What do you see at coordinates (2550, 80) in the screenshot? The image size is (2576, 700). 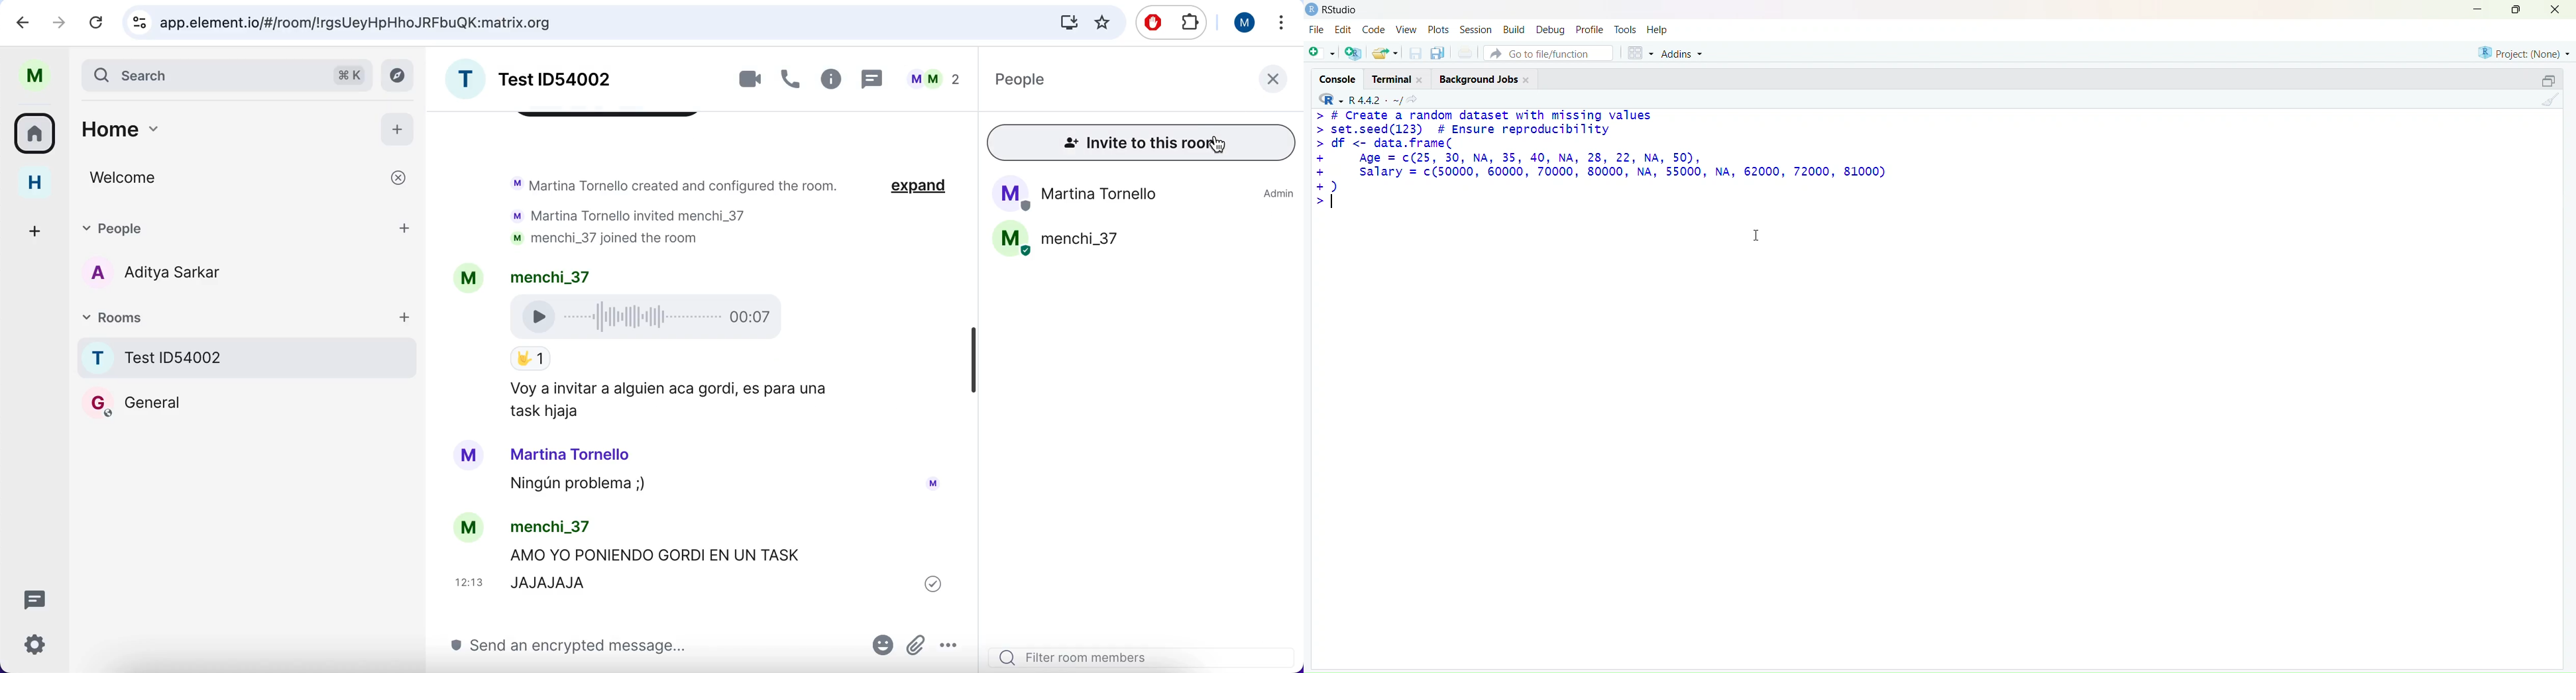 I see `collapse` at bounding box center [2550, 80].